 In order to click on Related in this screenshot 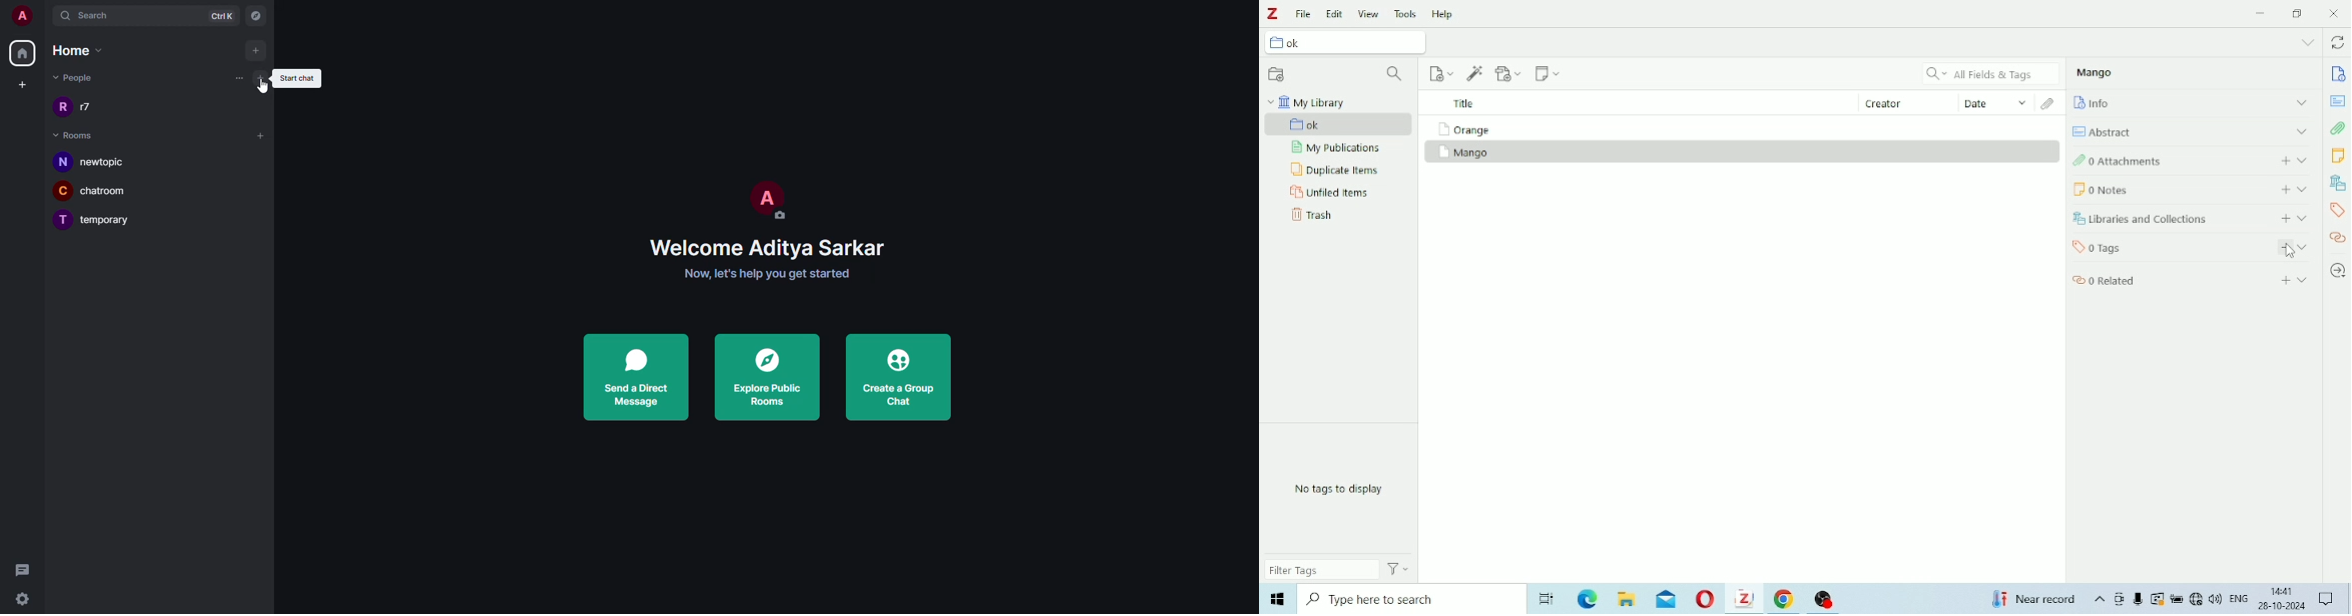, I will do `click(2192, 278)`.